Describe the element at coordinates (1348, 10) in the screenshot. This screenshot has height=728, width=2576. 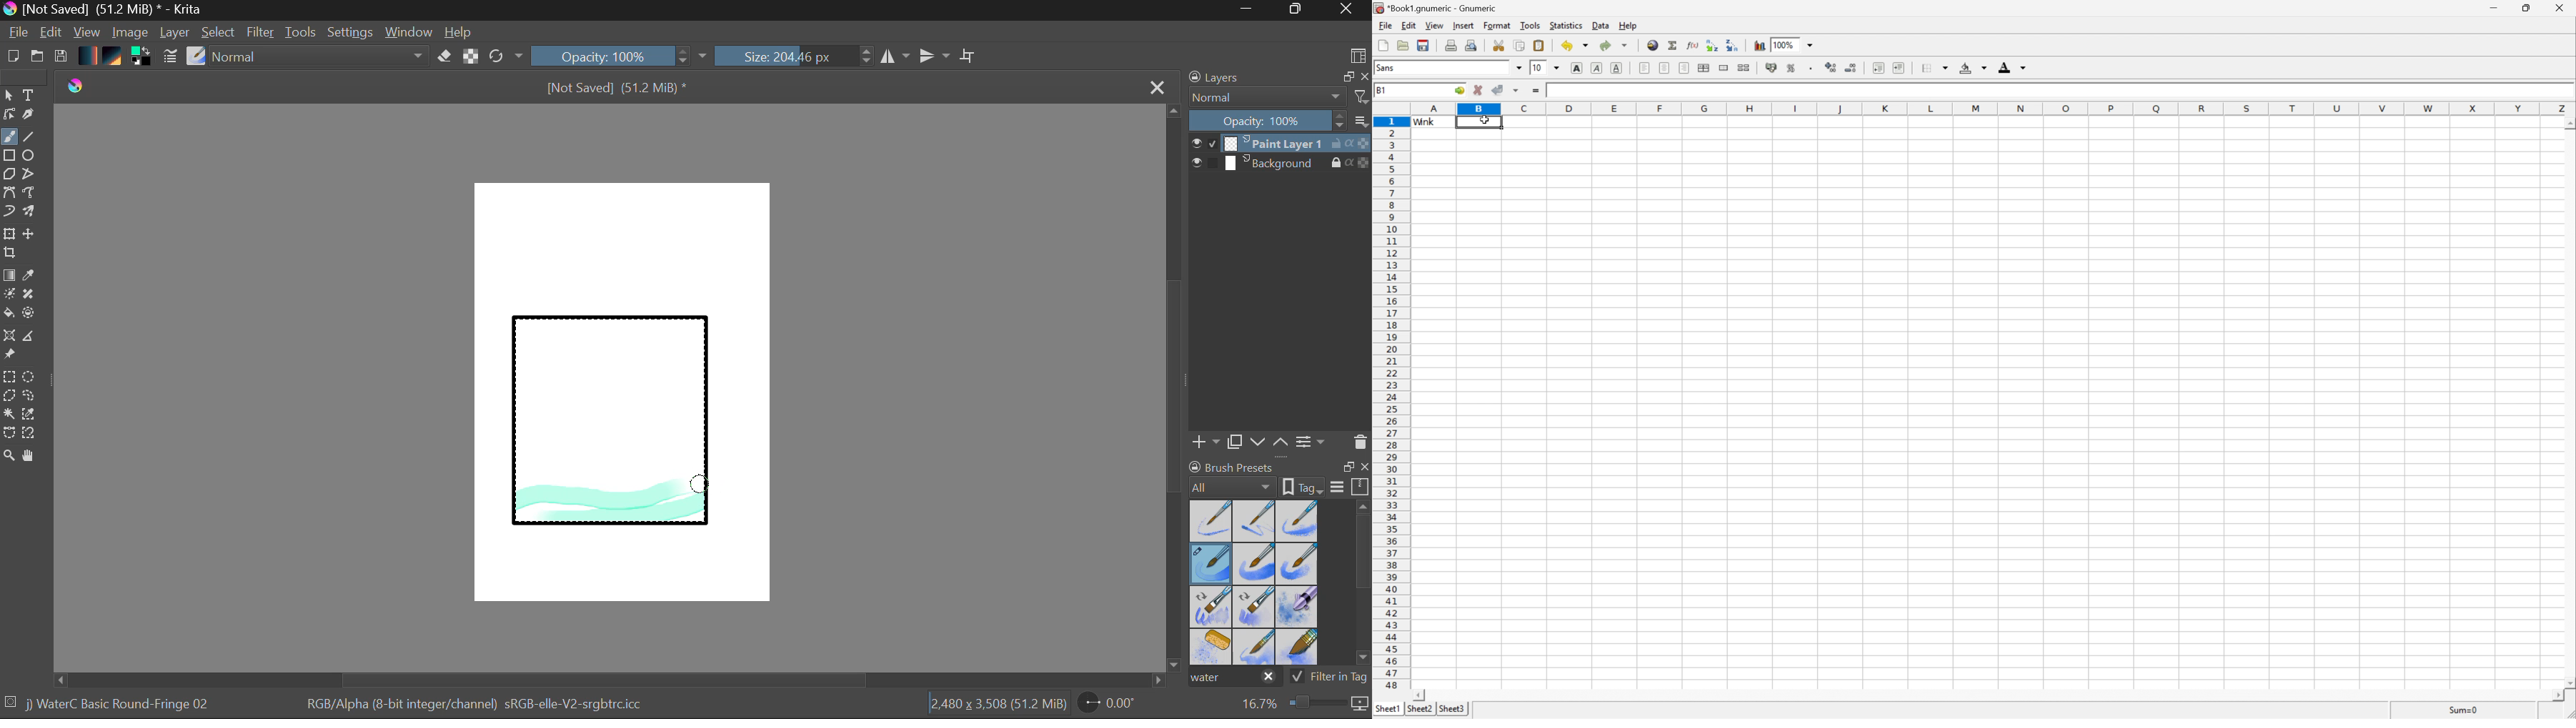
I see `Close` at that location.